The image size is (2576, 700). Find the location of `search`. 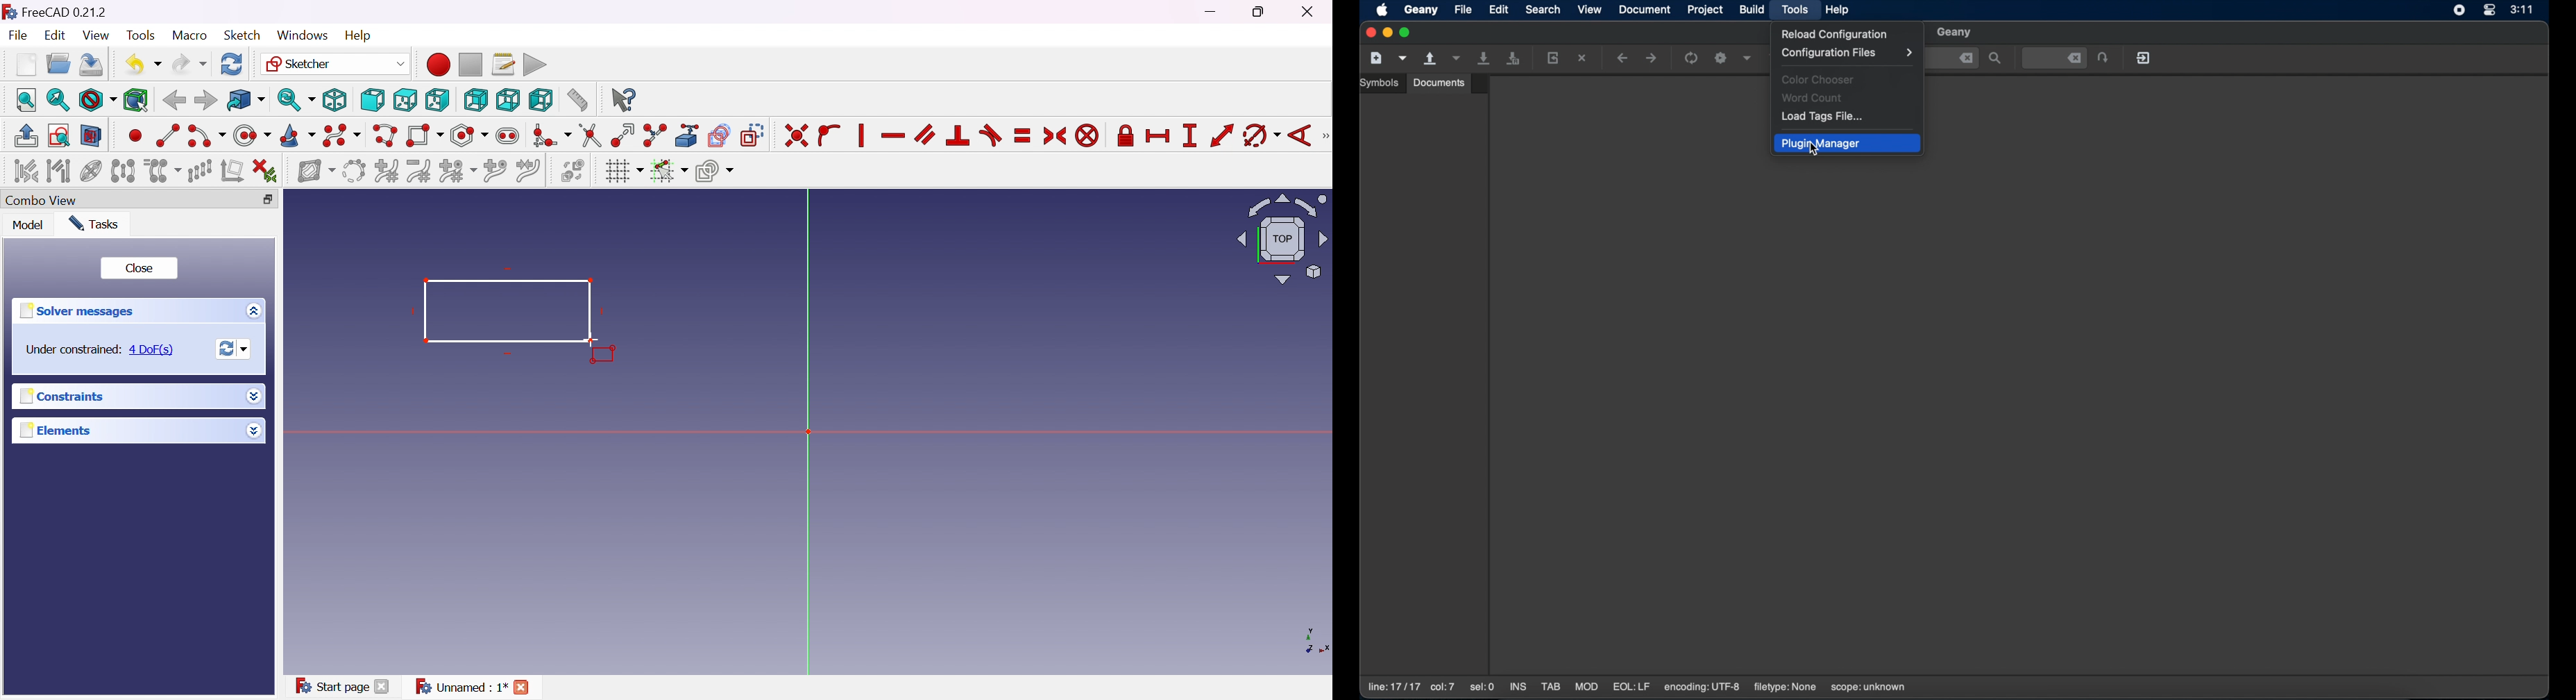

search is located at coordinates (1543, 9).